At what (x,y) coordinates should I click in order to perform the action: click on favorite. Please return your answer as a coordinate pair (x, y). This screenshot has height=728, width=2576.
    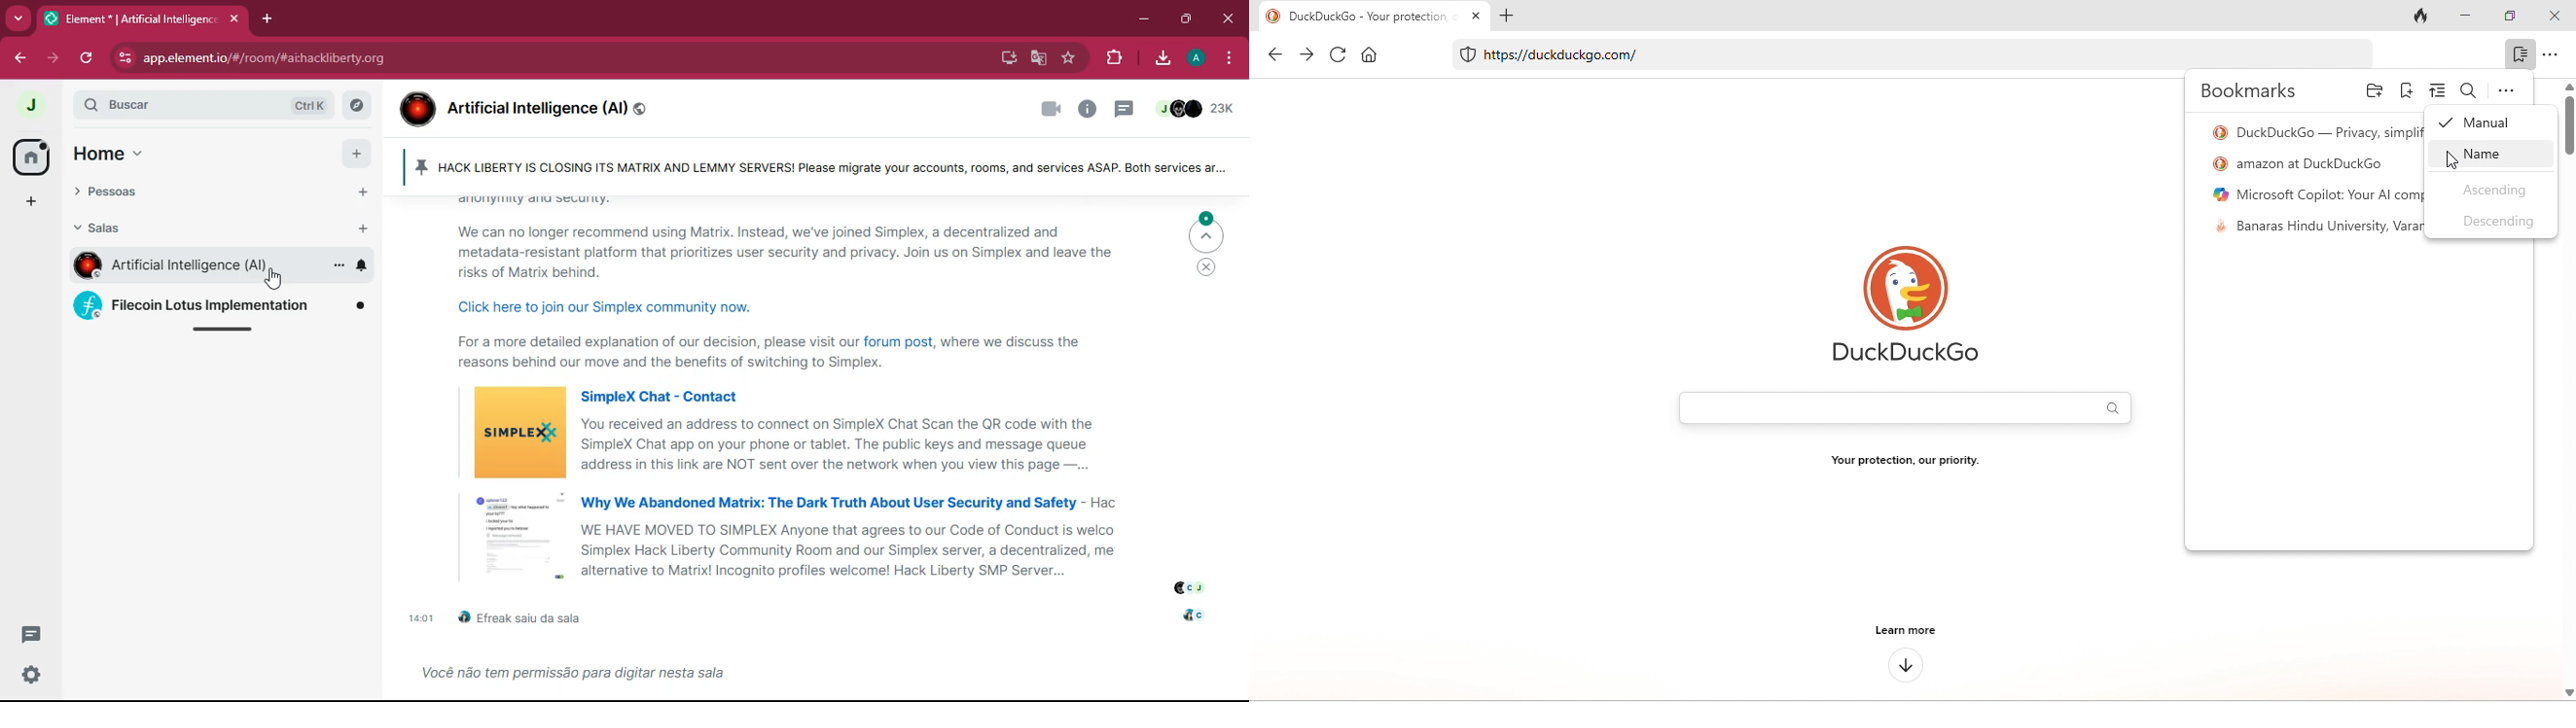
    Looking at the image, I should click on (1068, 59).